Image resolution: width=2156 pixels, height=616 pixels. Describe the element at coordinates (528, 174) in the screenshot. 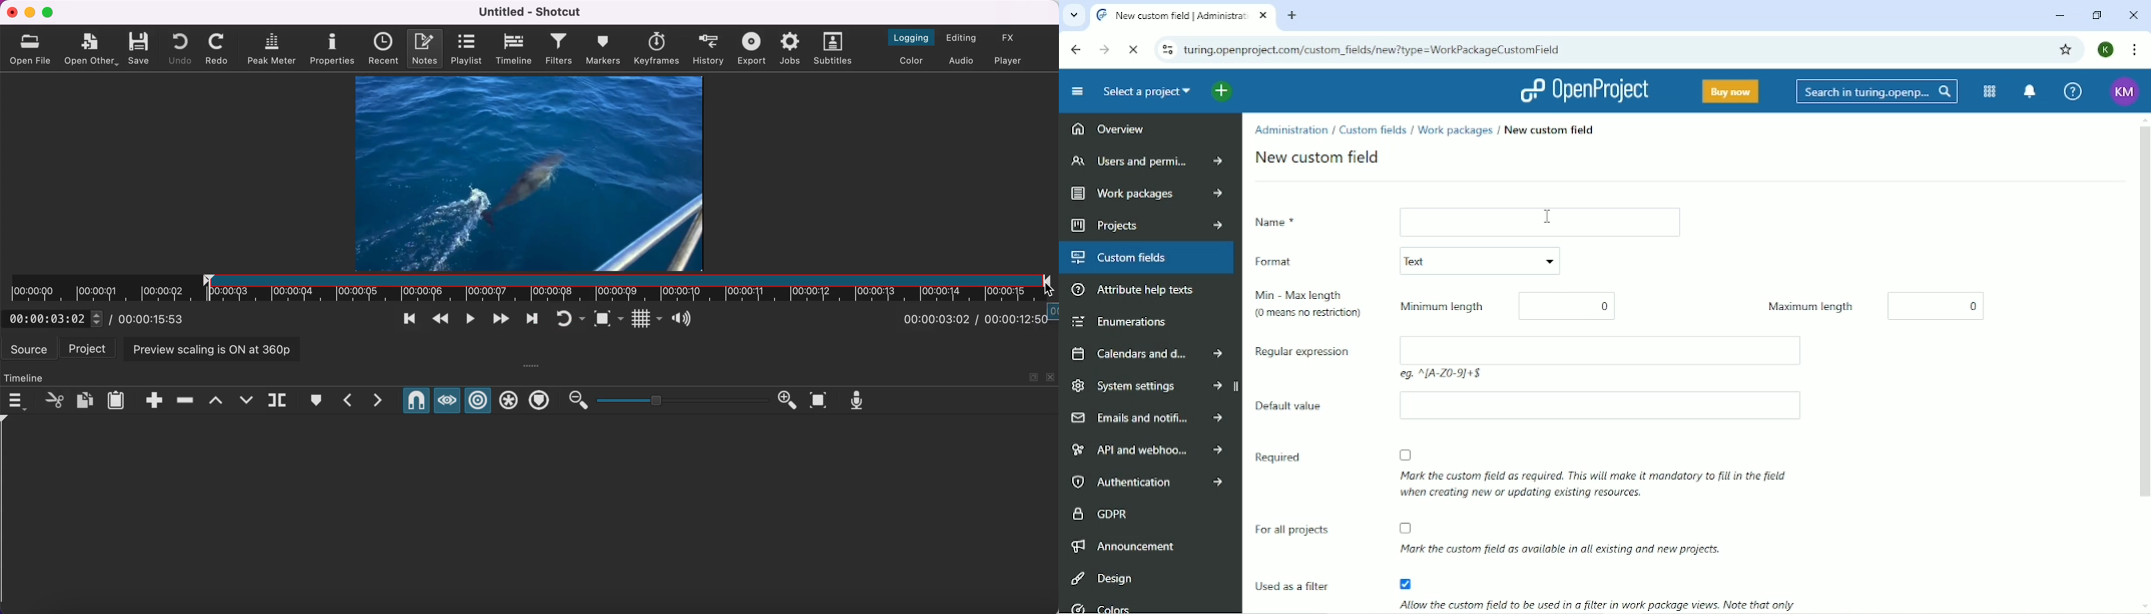

I see `clip` at that location.